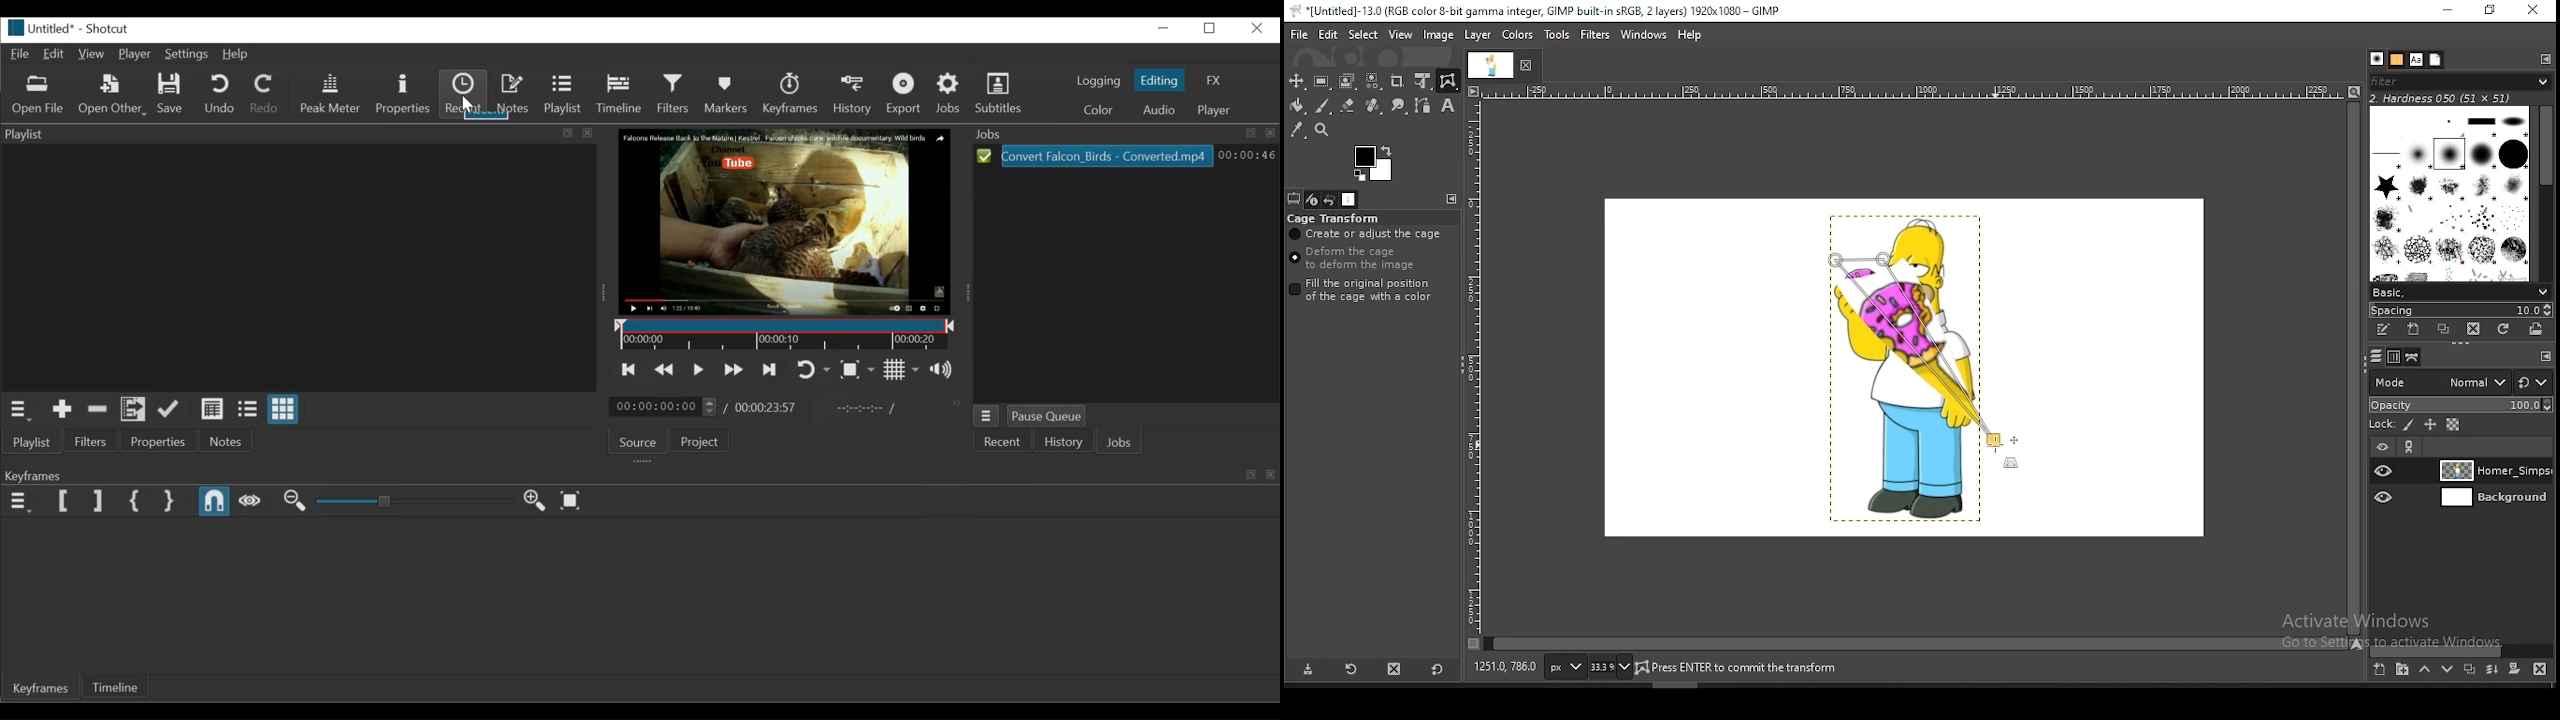  Describe the element at coordinates (2475, 330) in the screenshot. I see `delete brush` at that location.